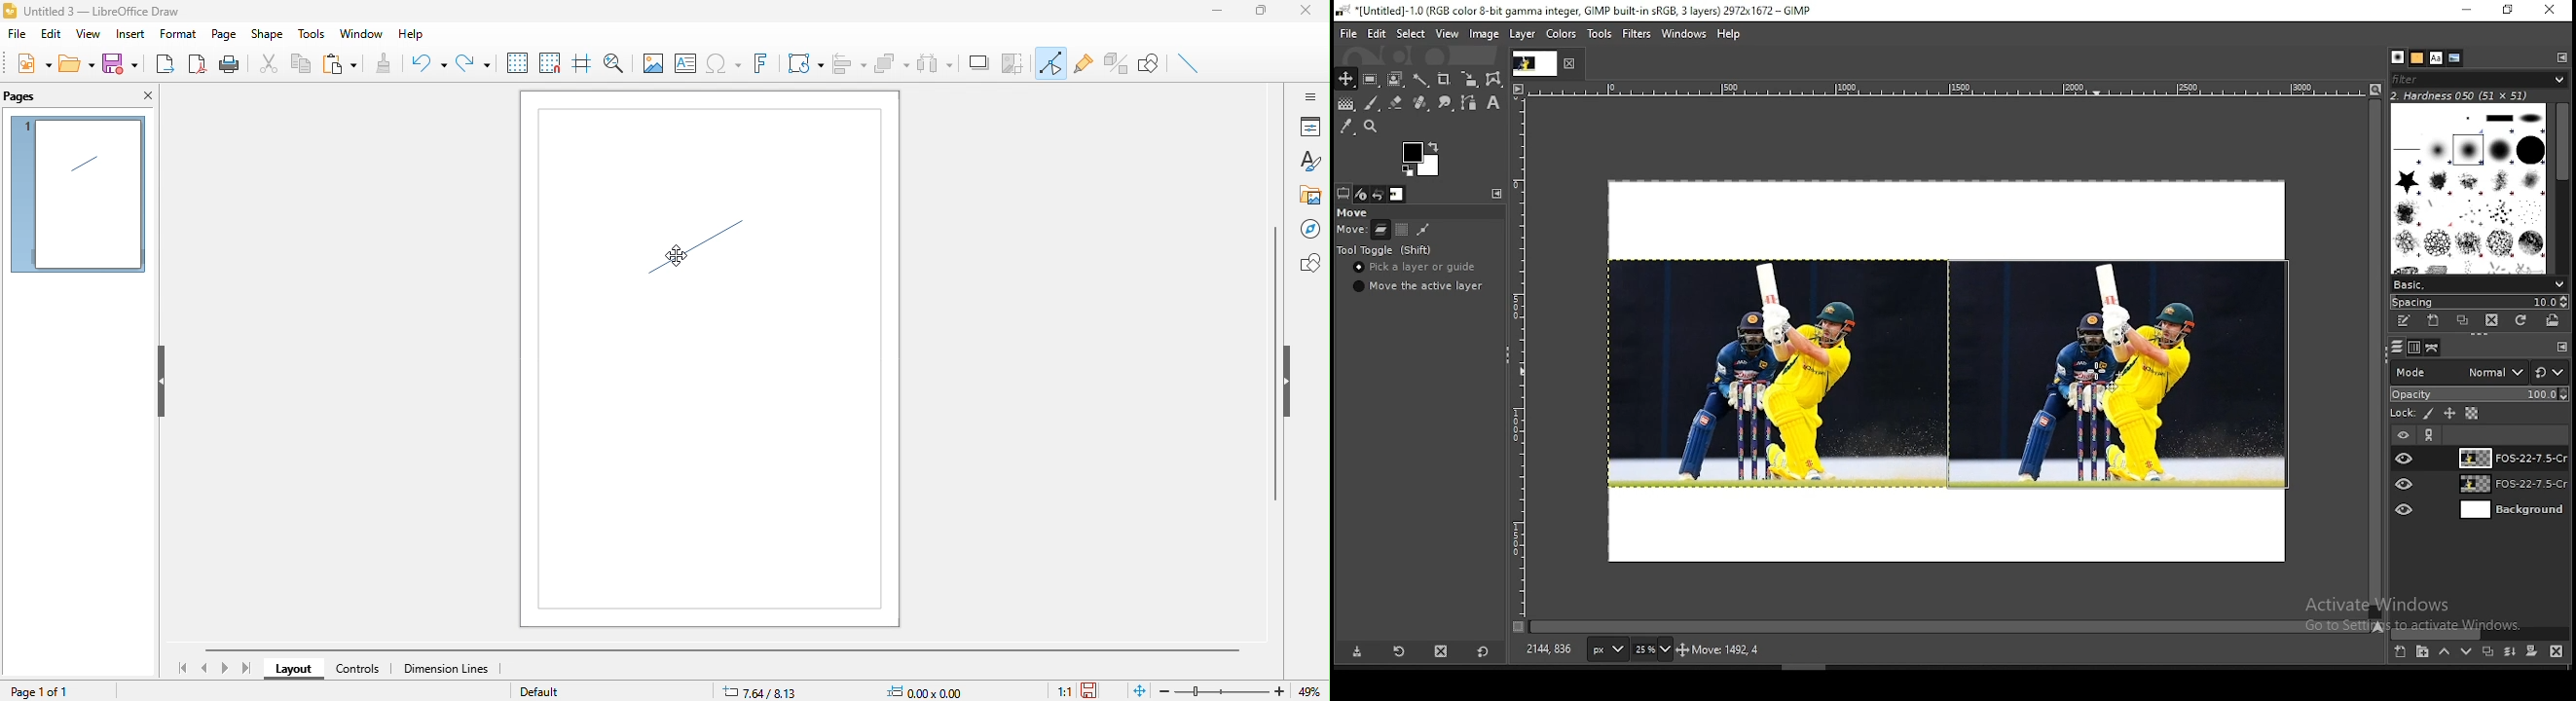  Describe the element at coordinates (2510, 486) in the screenshot. I see `layer ` at that location.